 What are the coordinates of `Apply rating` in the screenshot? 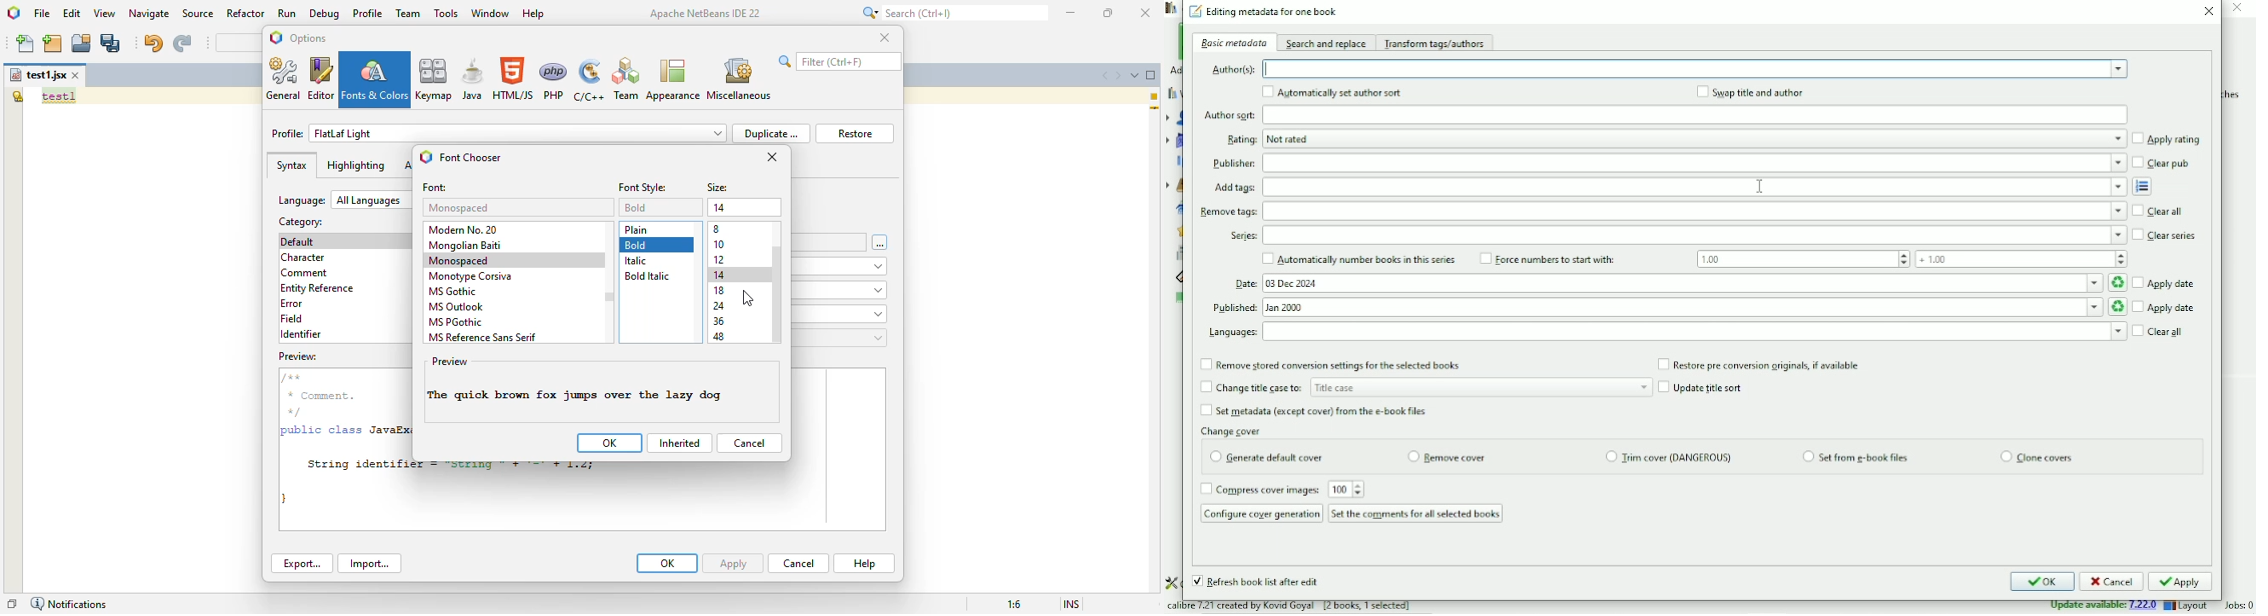 It's located at (2167, 139).